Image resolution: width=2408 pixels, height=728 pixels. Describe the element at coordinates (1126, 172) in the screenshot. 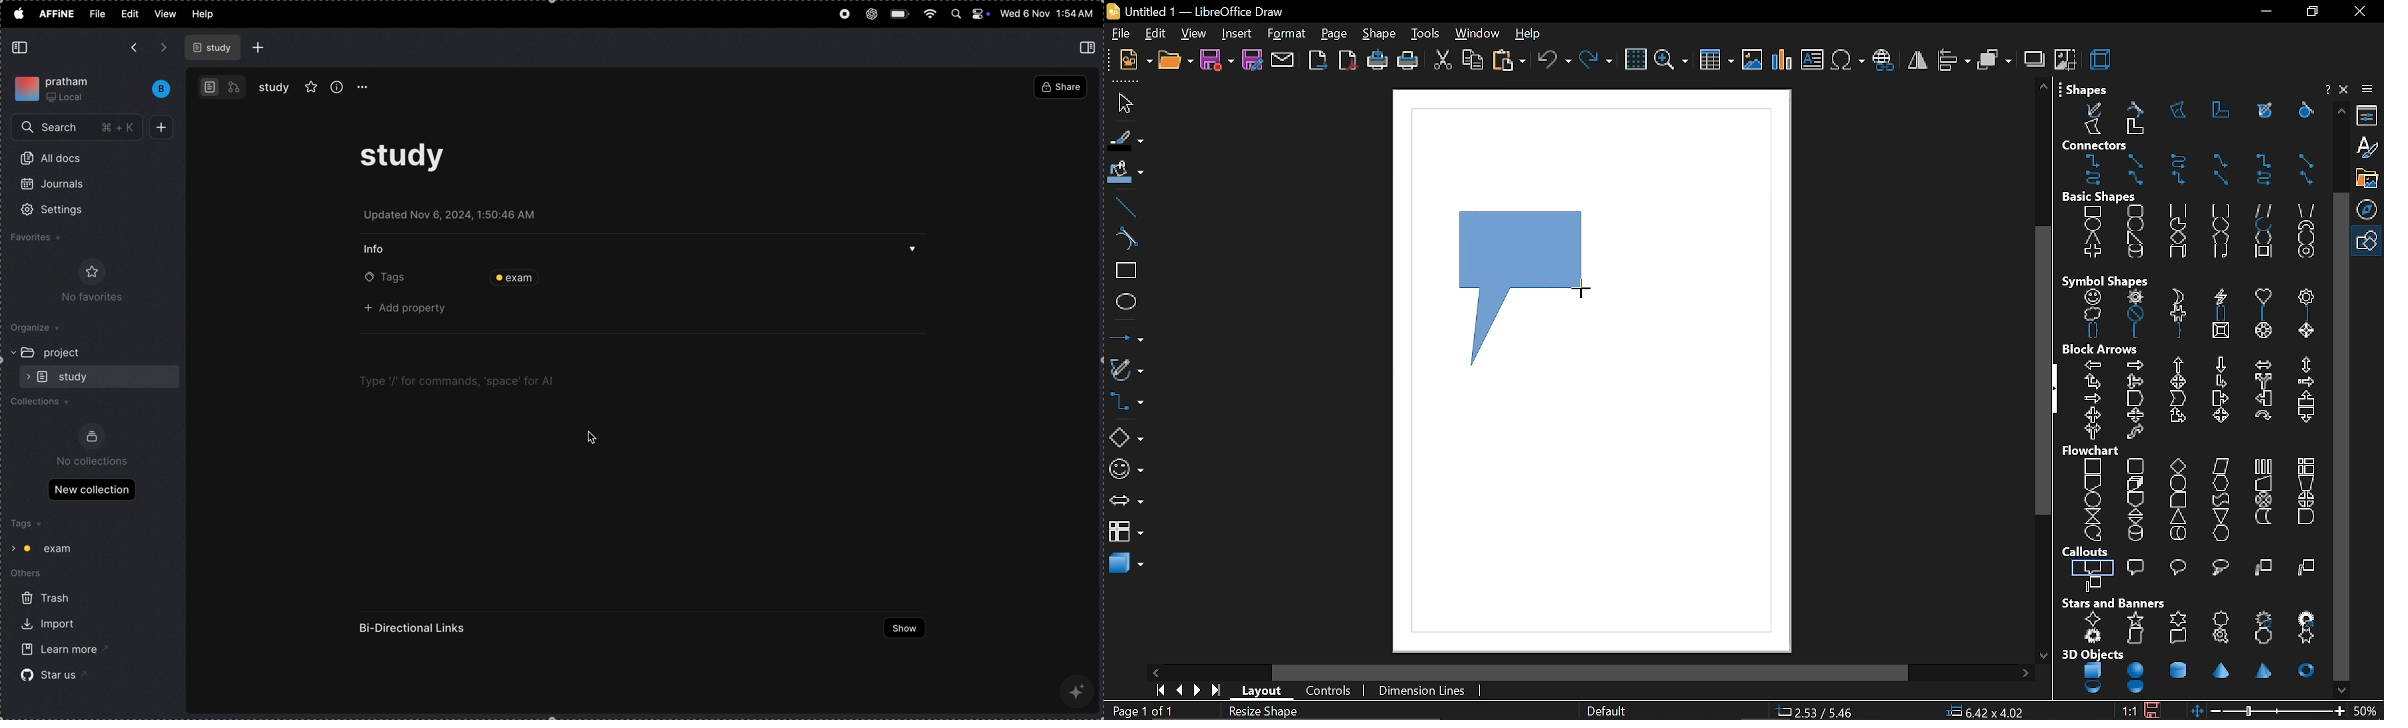

I see `fill color` at that location.